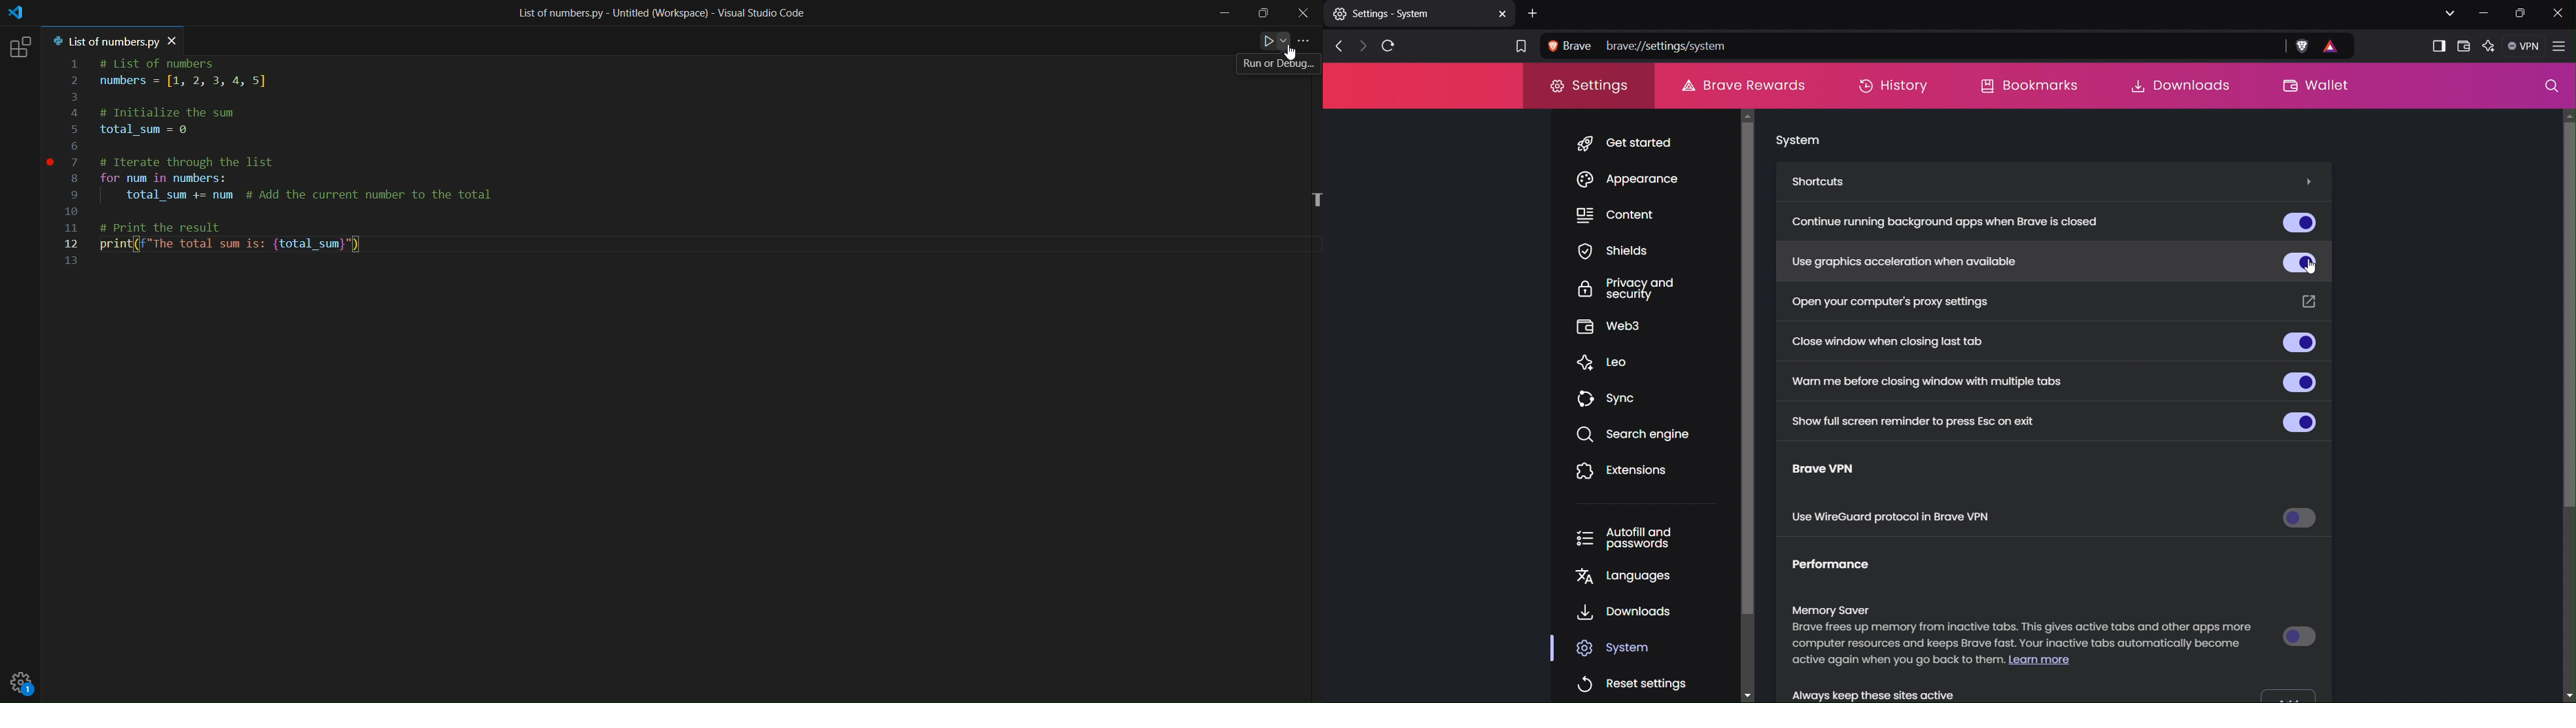 The height and width of the screenshot is (728, 2576). I want to click on extension, so click(21, 48).